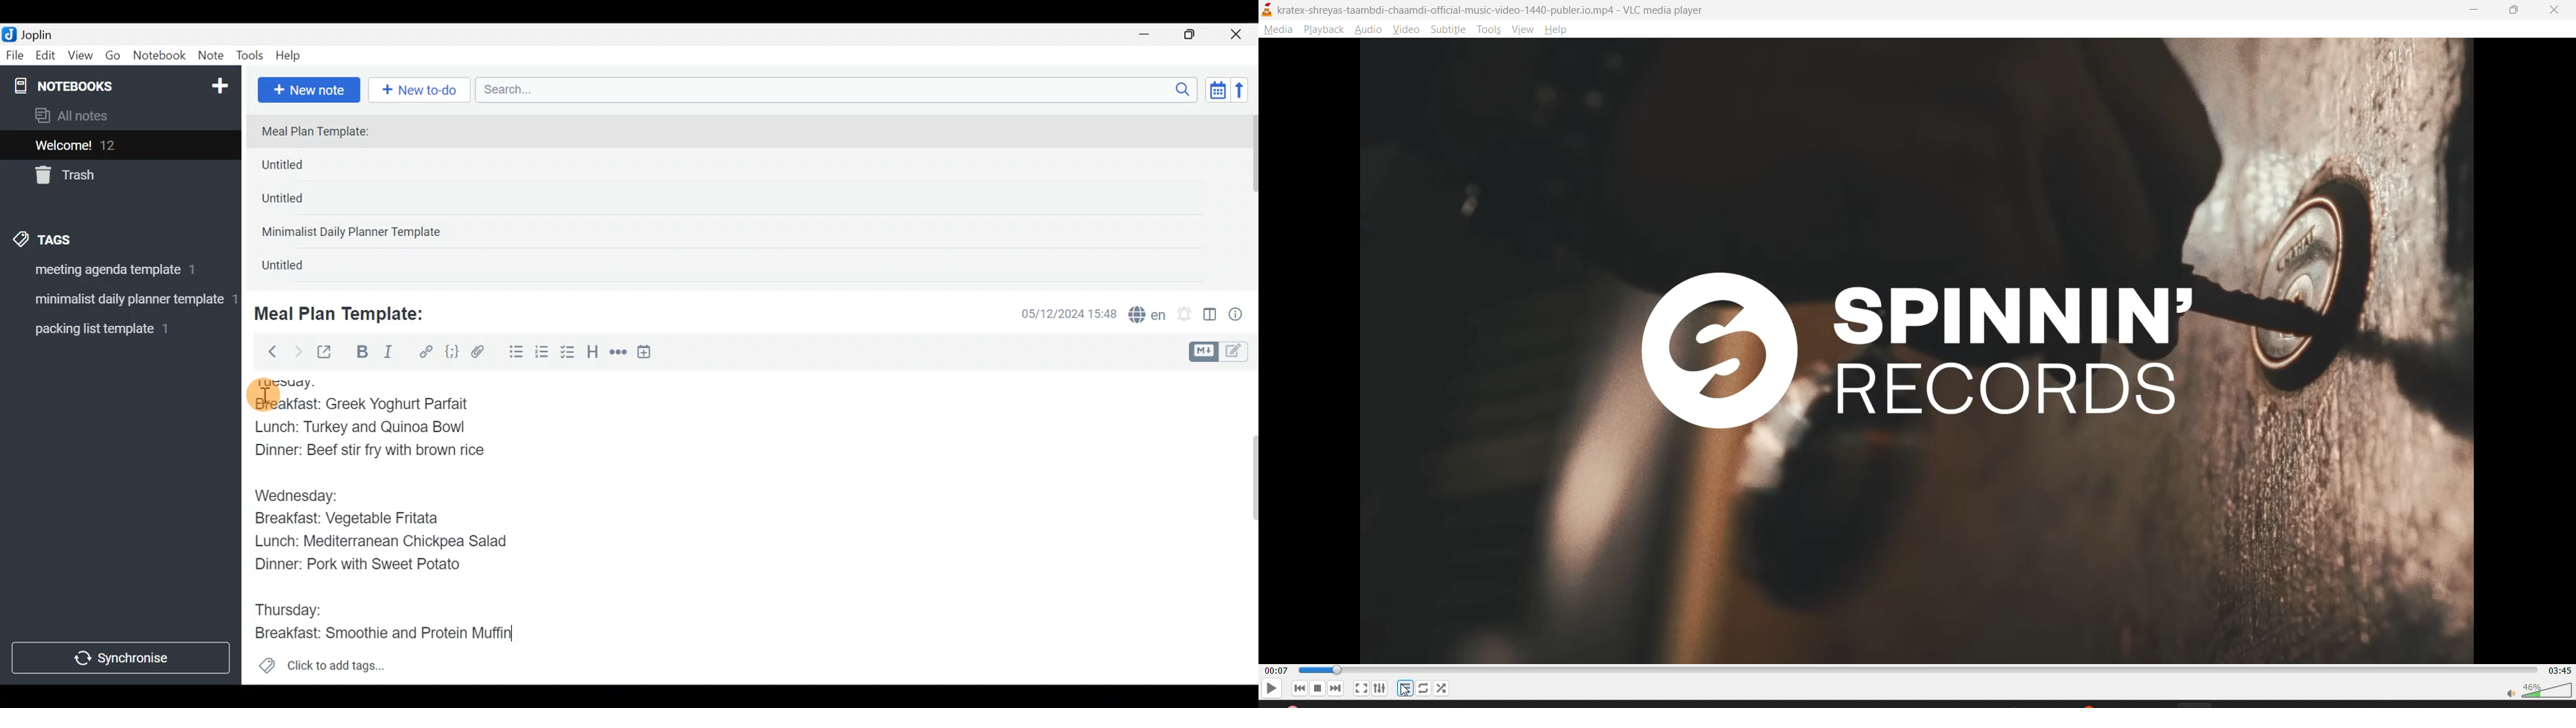 Image resolution: width=2576 pixels, height=728 pixels. I want to click on Attach file, so click(482, 353).